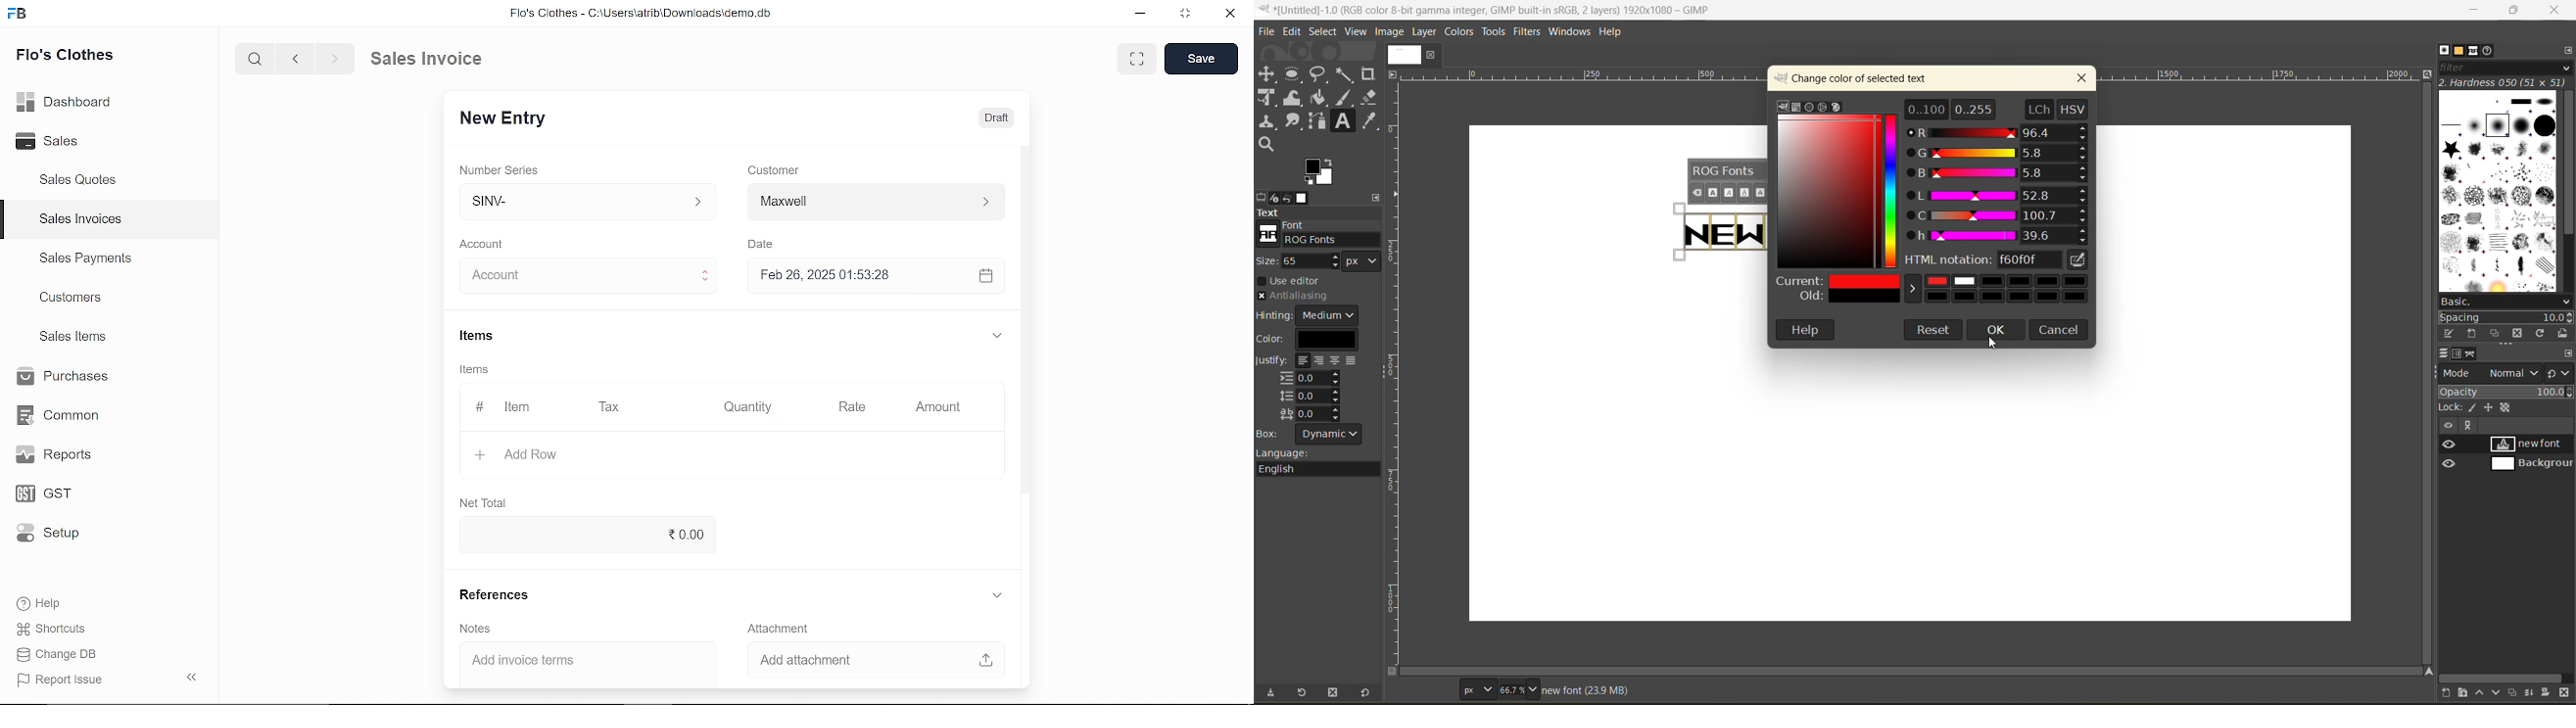  Describe the element at coordinates (1026, 322) in the screenshot. I see `vertical scrollbar` at that location.